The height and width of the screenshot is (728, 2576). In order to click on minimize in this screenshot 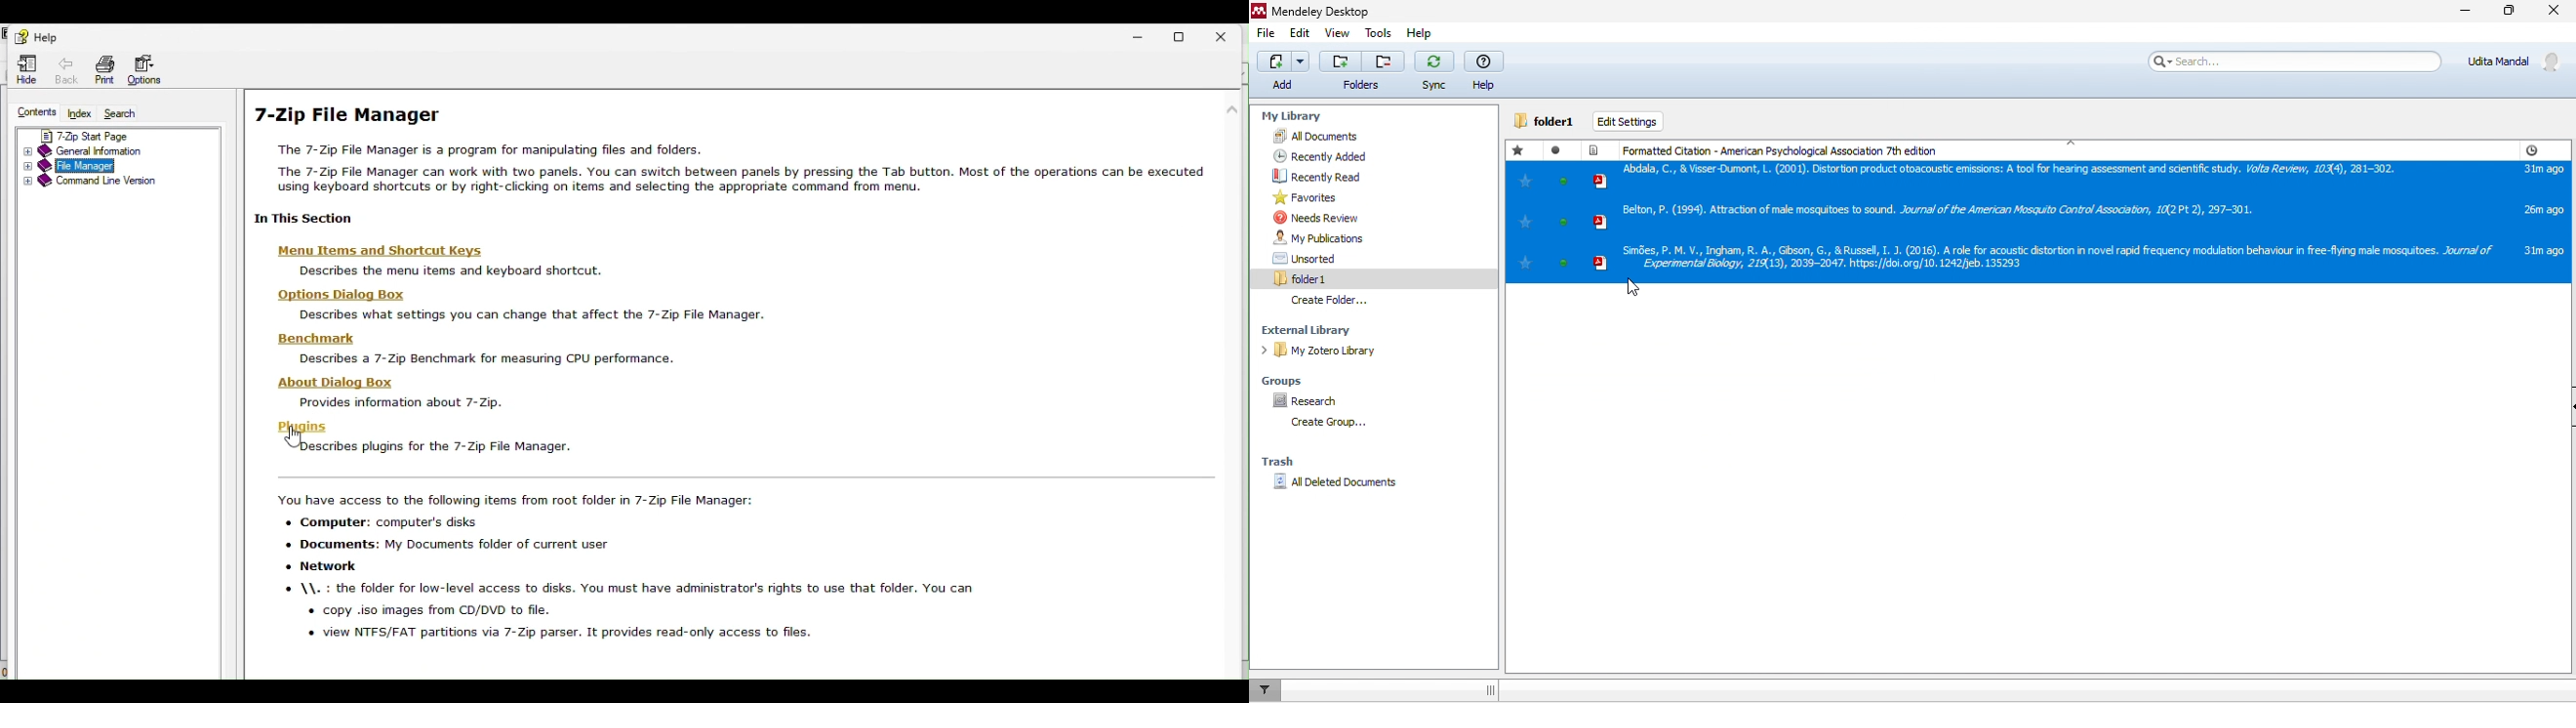, I will do `click(2456, 17)`.